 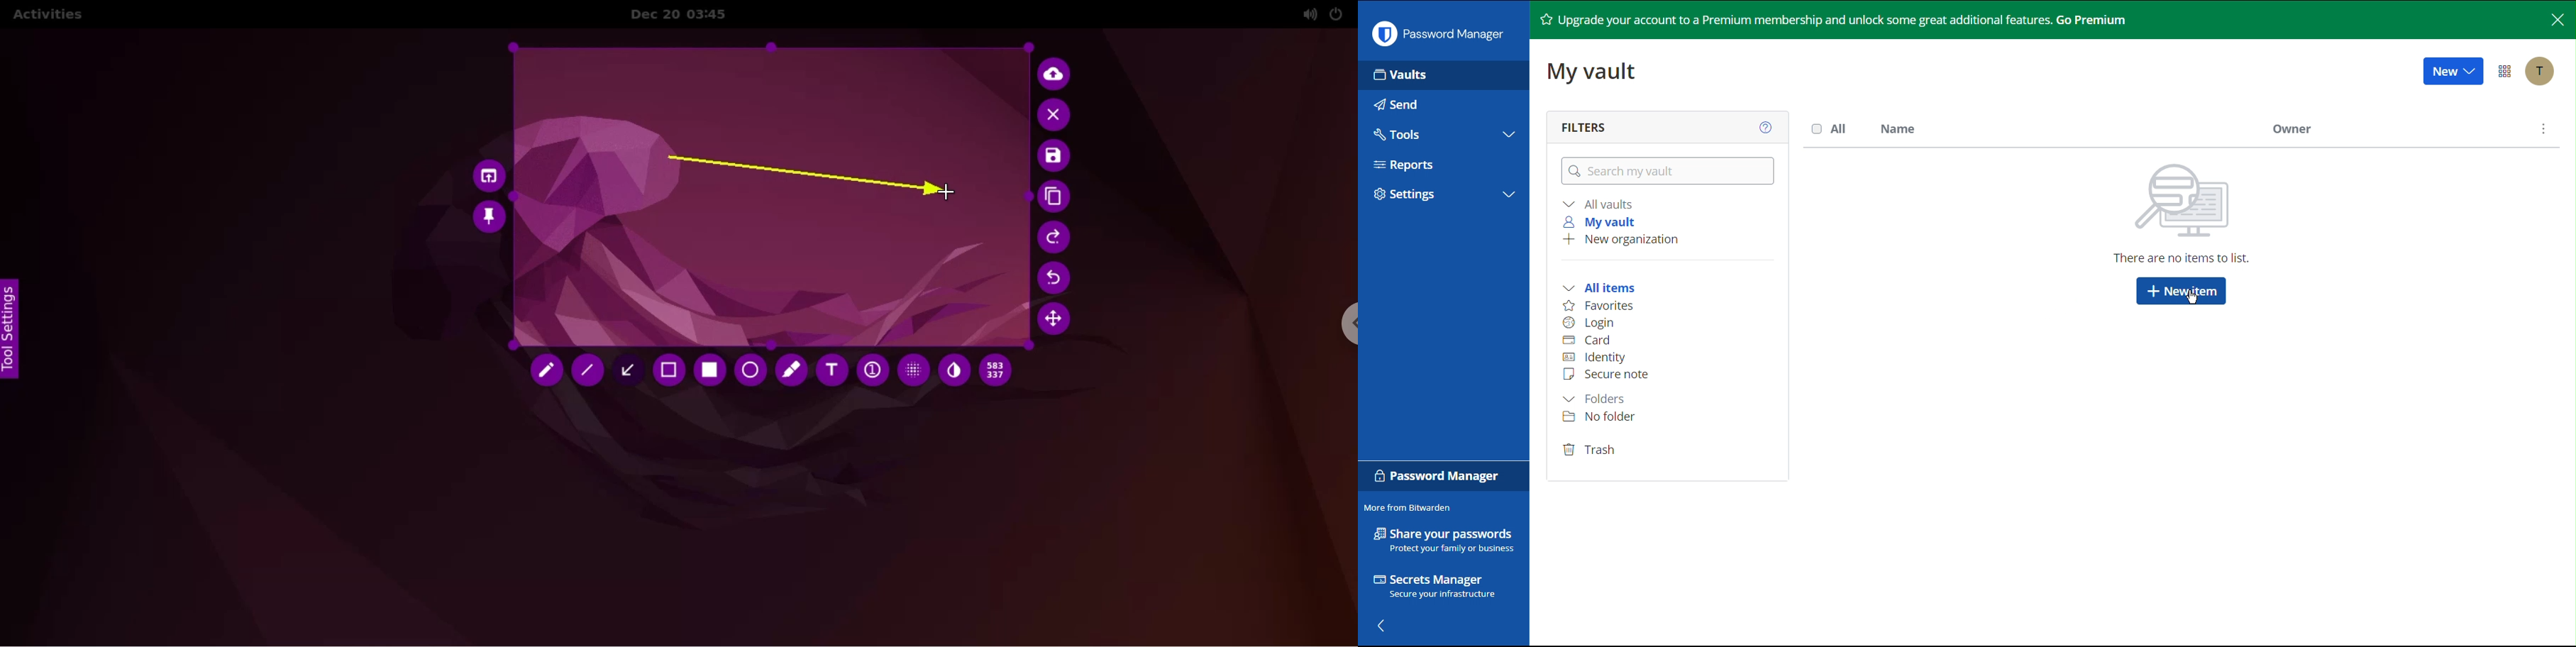 I want to click on cursor, so click(x=948, y=193).